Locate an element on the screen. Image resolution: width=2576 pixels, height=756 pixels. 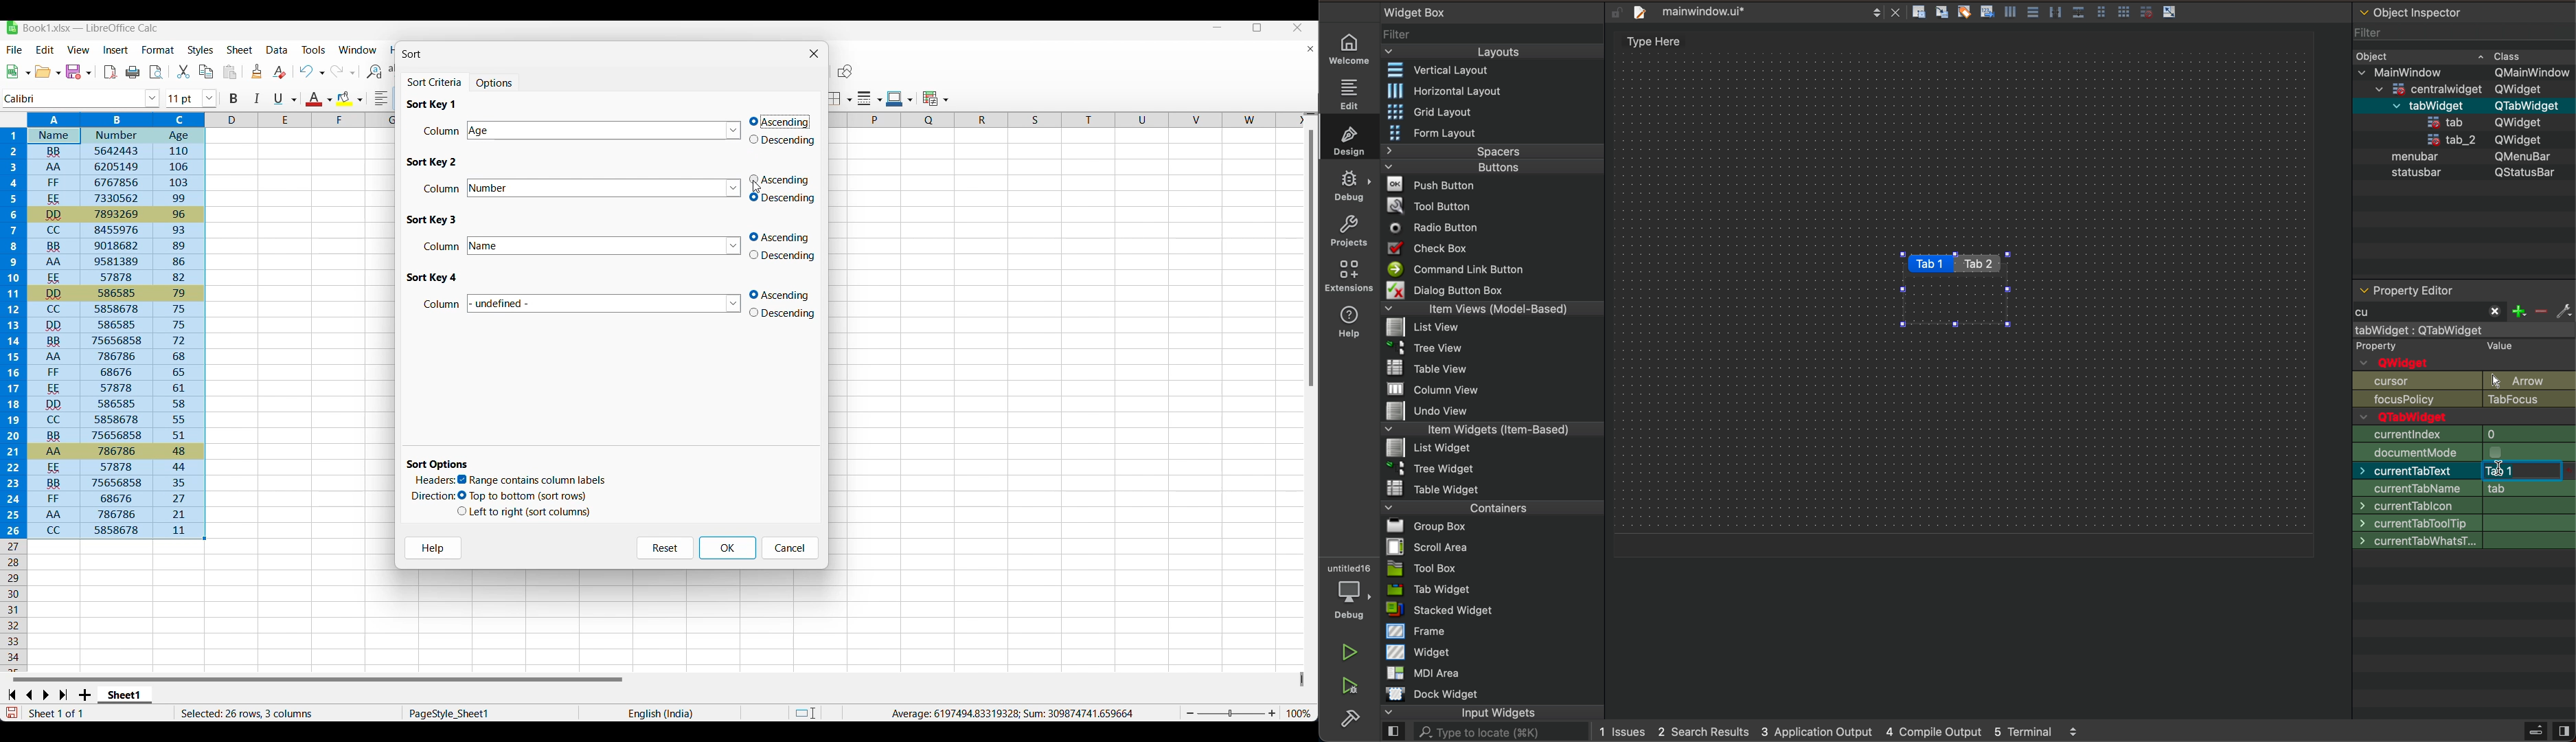
Toggle off for Left to right sort for columns is located at coordinates (524, 512).